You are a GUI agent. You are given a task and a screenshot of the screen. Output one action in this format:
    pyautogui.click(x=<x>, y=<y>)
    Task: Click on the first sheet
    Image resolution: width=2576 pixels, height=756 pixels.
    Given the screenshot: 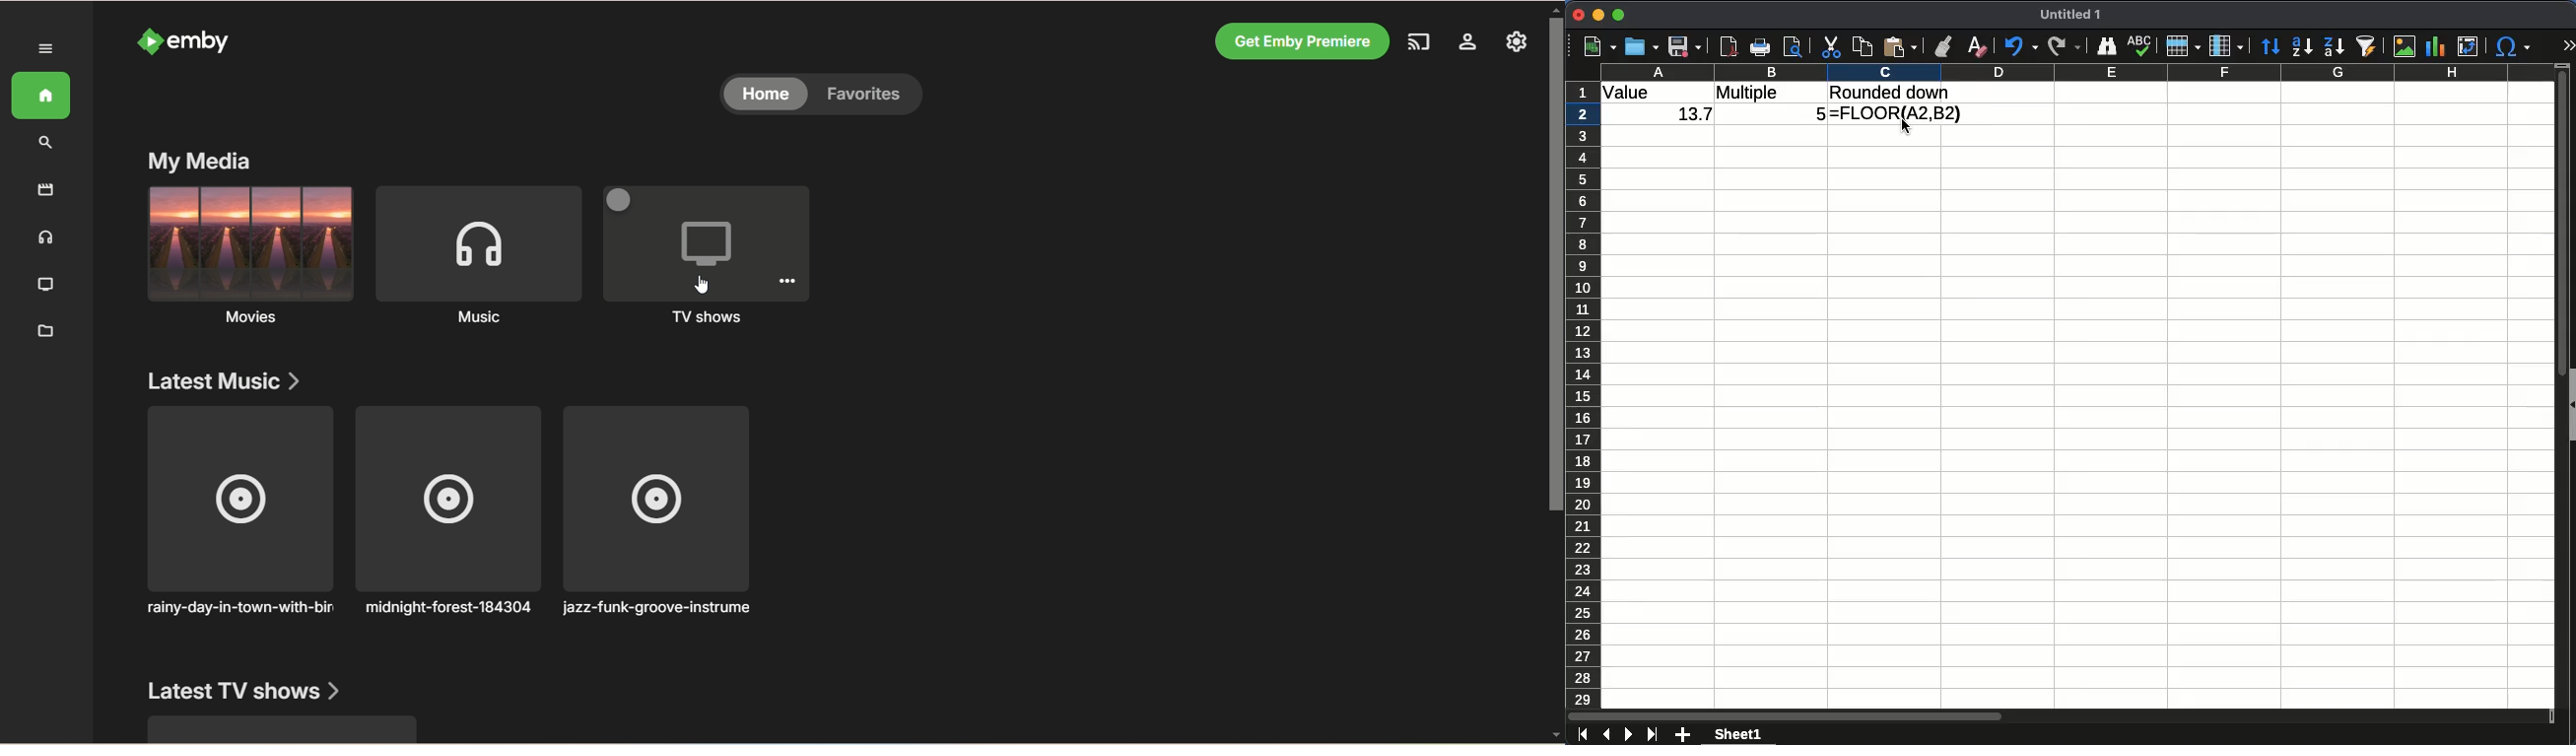 What is the action you would take?
    pyautogui.click(x=1584, y=735)
    